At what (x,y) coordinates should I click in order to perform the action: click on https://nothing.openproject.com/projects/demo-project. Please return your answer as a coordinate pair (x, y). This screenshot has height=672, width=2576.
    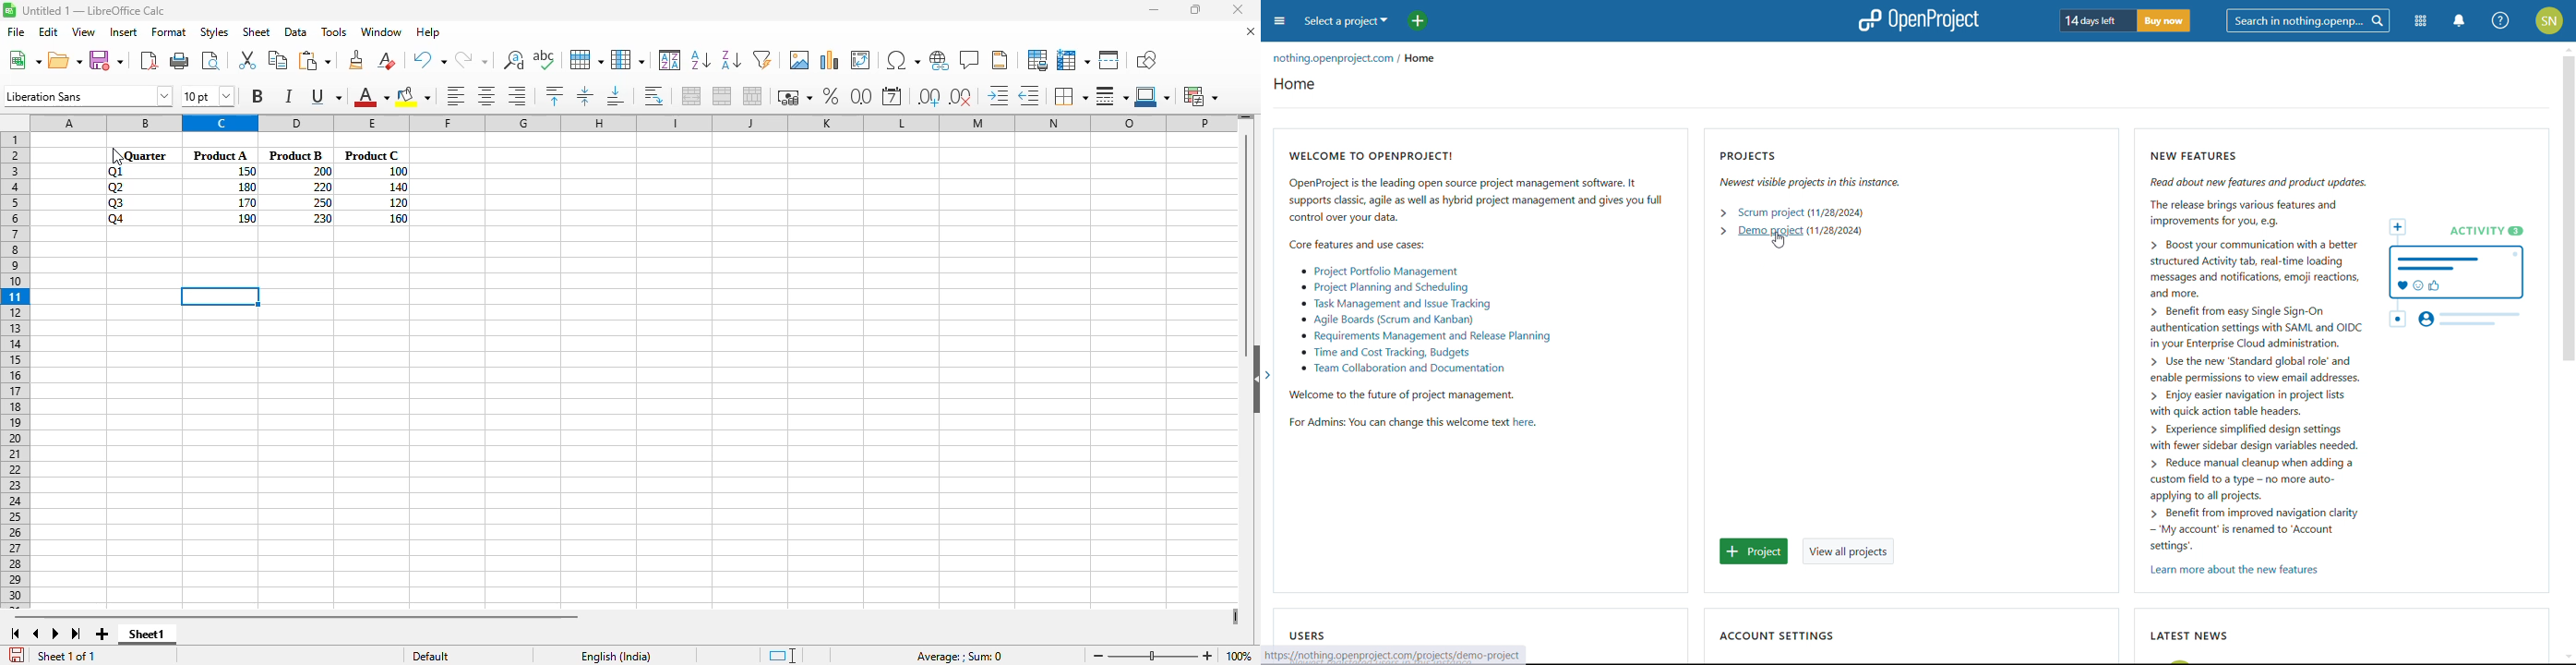
    Looking at the image, I should click on (1398, 654).